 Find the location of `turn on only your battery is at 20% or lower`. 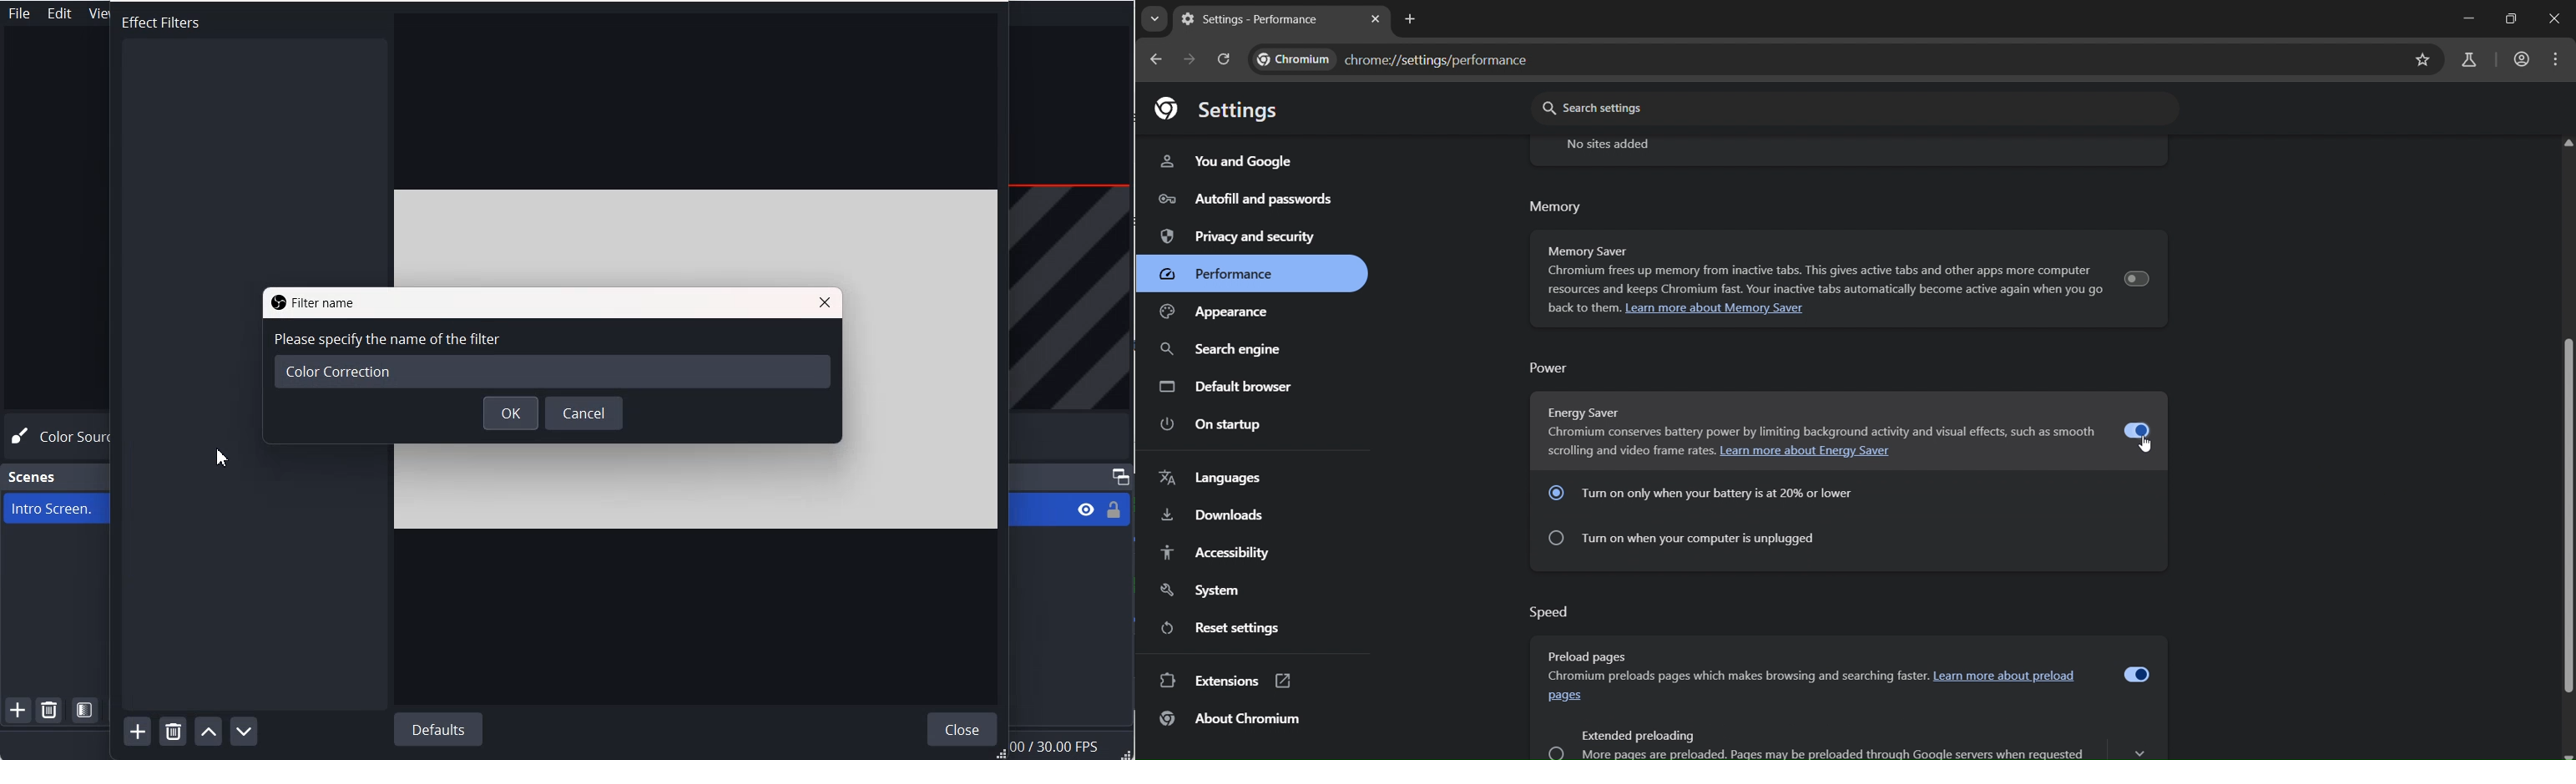

turn on only your battery is at 20% or lower is located at coordinates (1708, 493).